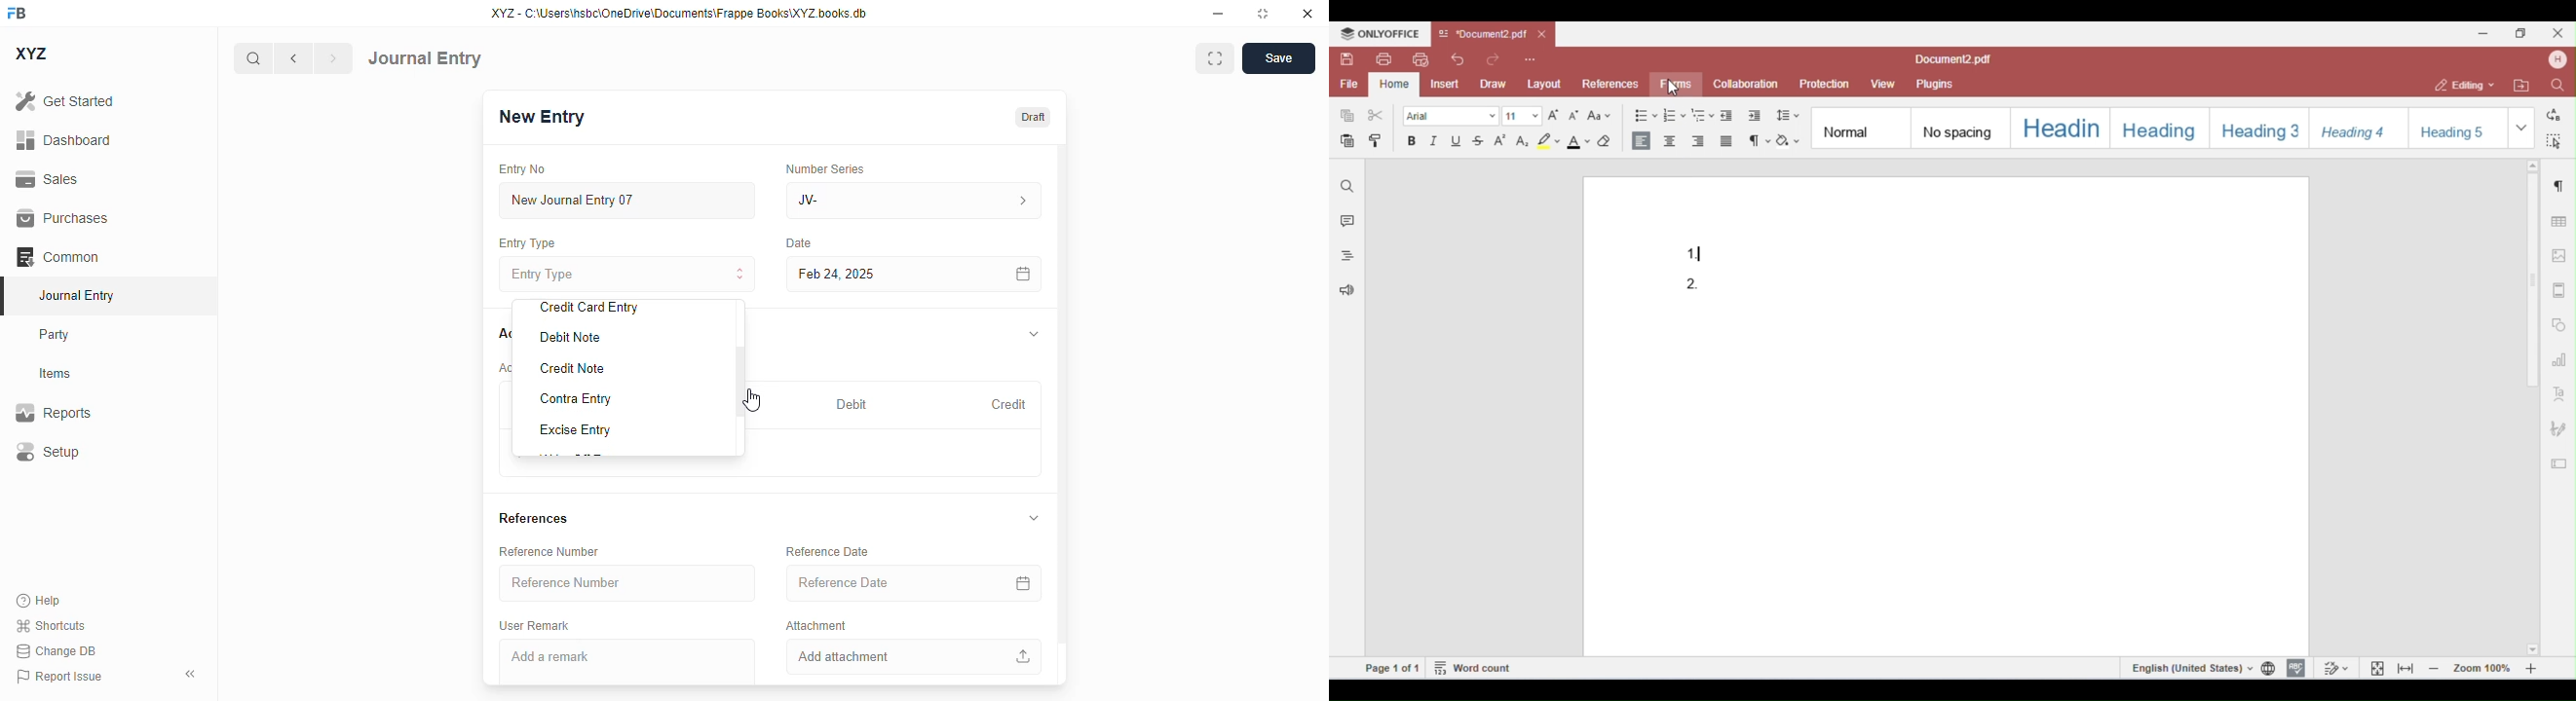  What do you see at coordinates (252, 58) in the screenshot?
I see `search` at bounding box center [252, 58].